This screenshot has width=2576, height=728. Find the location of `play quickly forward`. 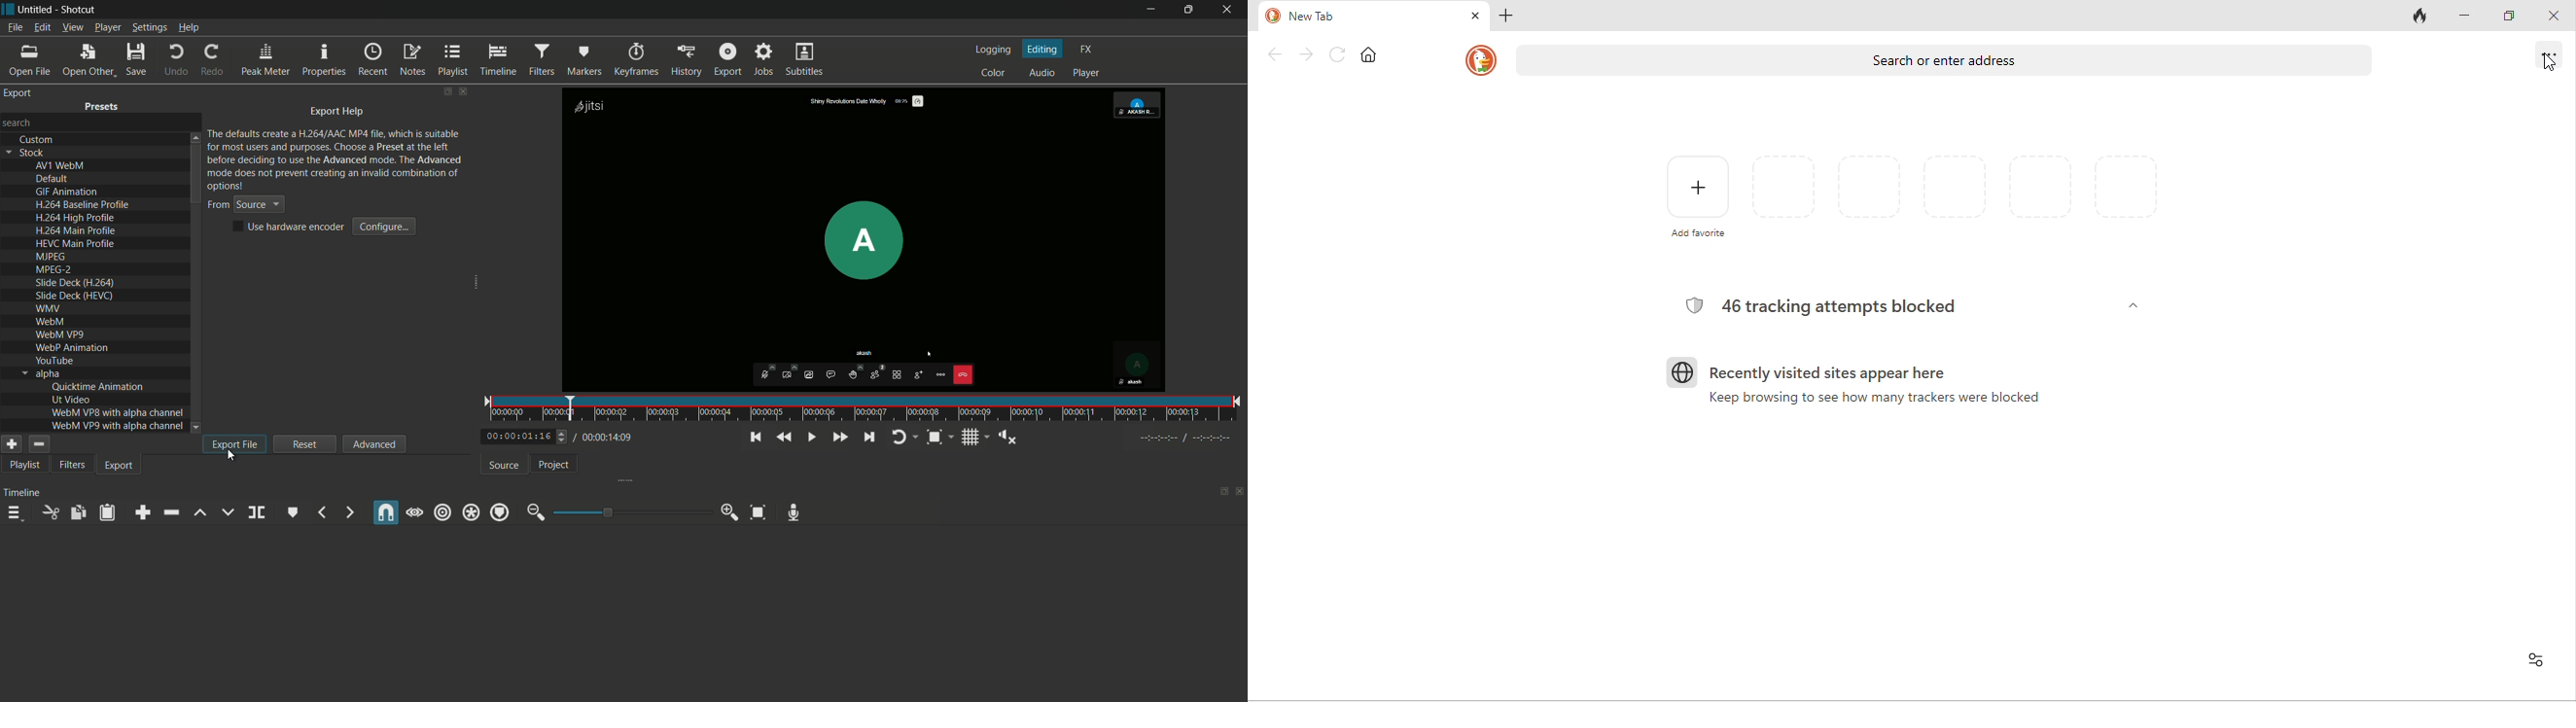

play quickly forward is located at coordinates (839, 437).